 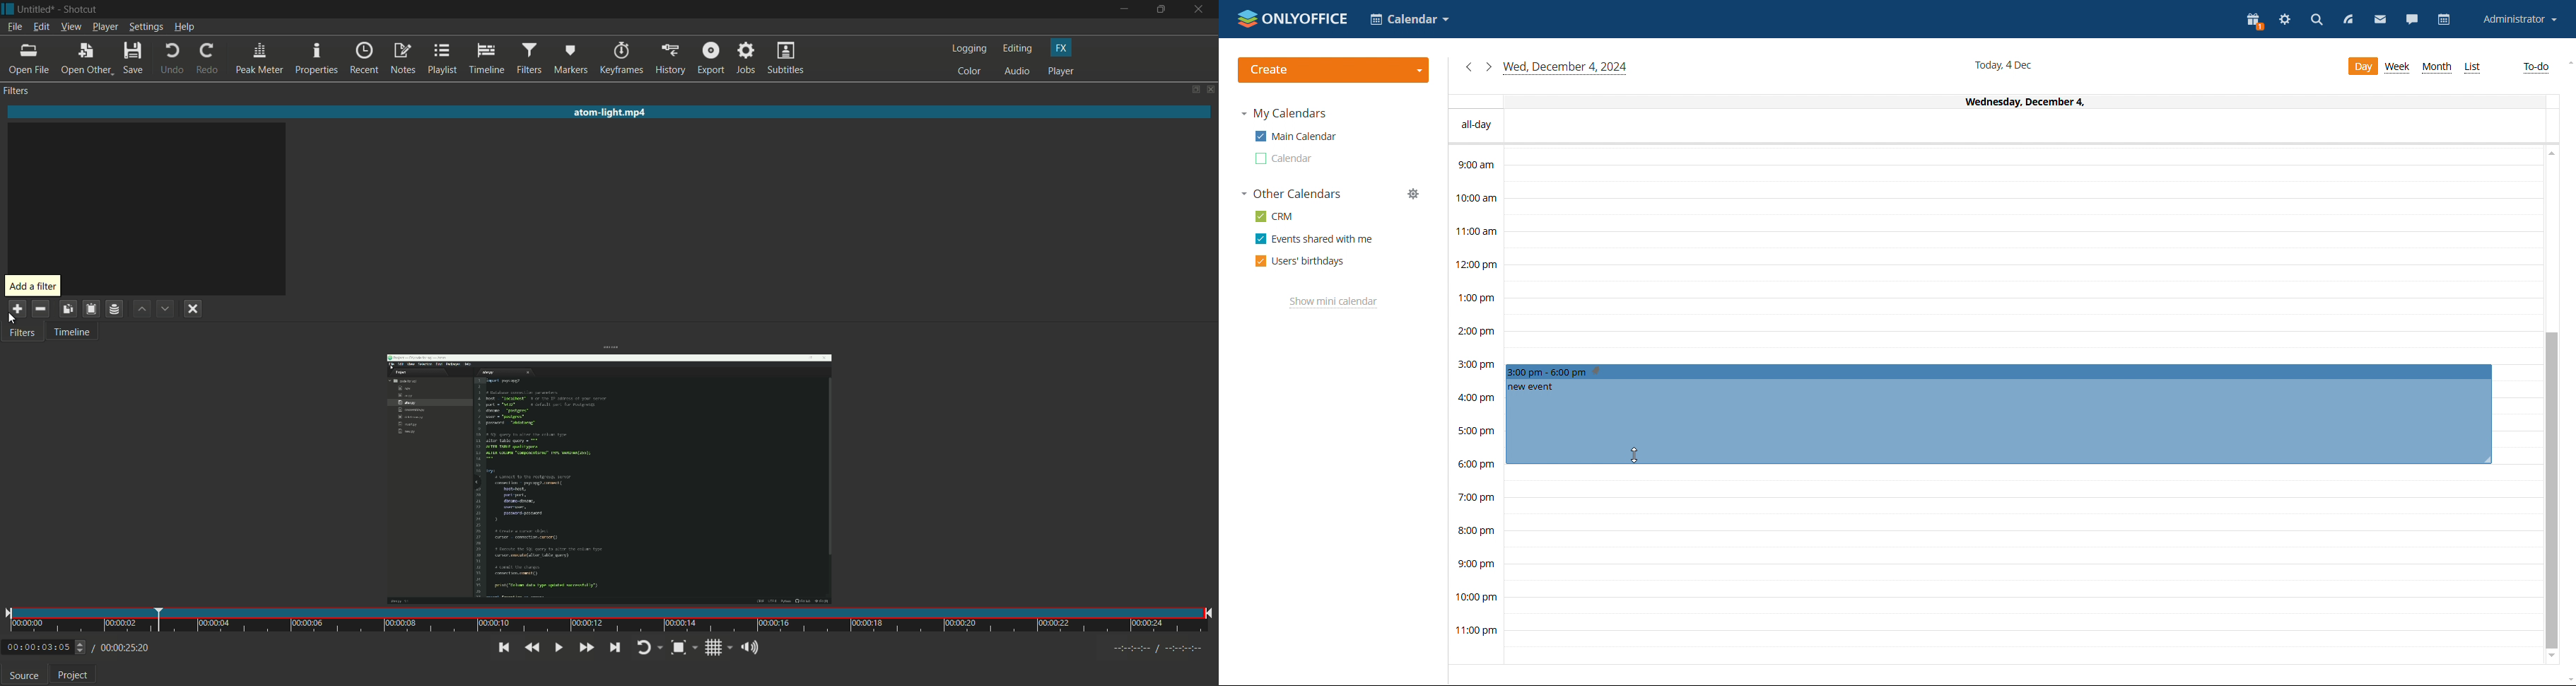 I want to click on save a filter set, so click(x=113, y=309).